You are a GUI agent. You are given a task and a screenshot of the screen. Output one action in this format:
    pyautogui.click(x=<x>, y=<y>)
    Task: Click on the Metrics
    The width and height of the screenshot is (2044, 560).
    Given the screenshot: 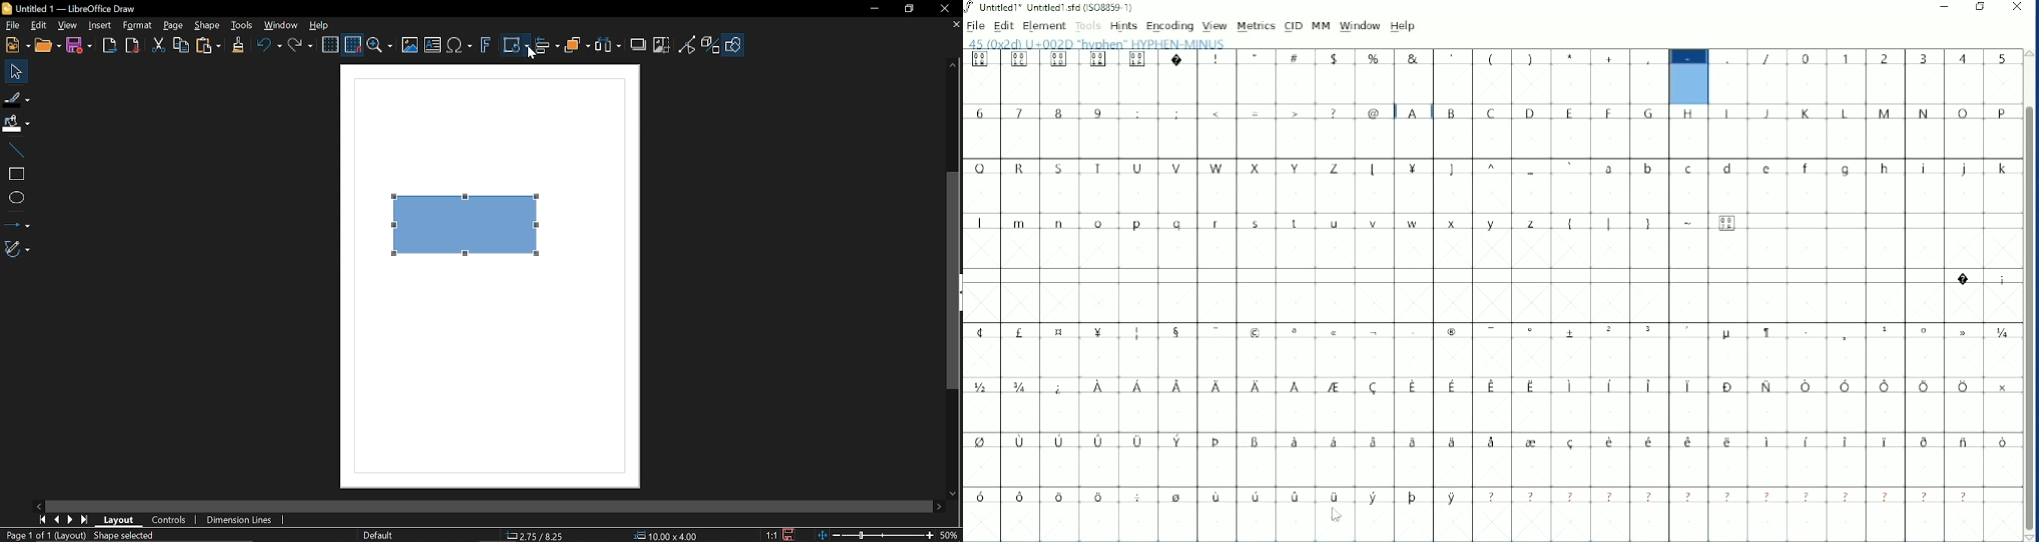 What is the action you would take?
    pyautogui.click(x=1255, y=26)
    